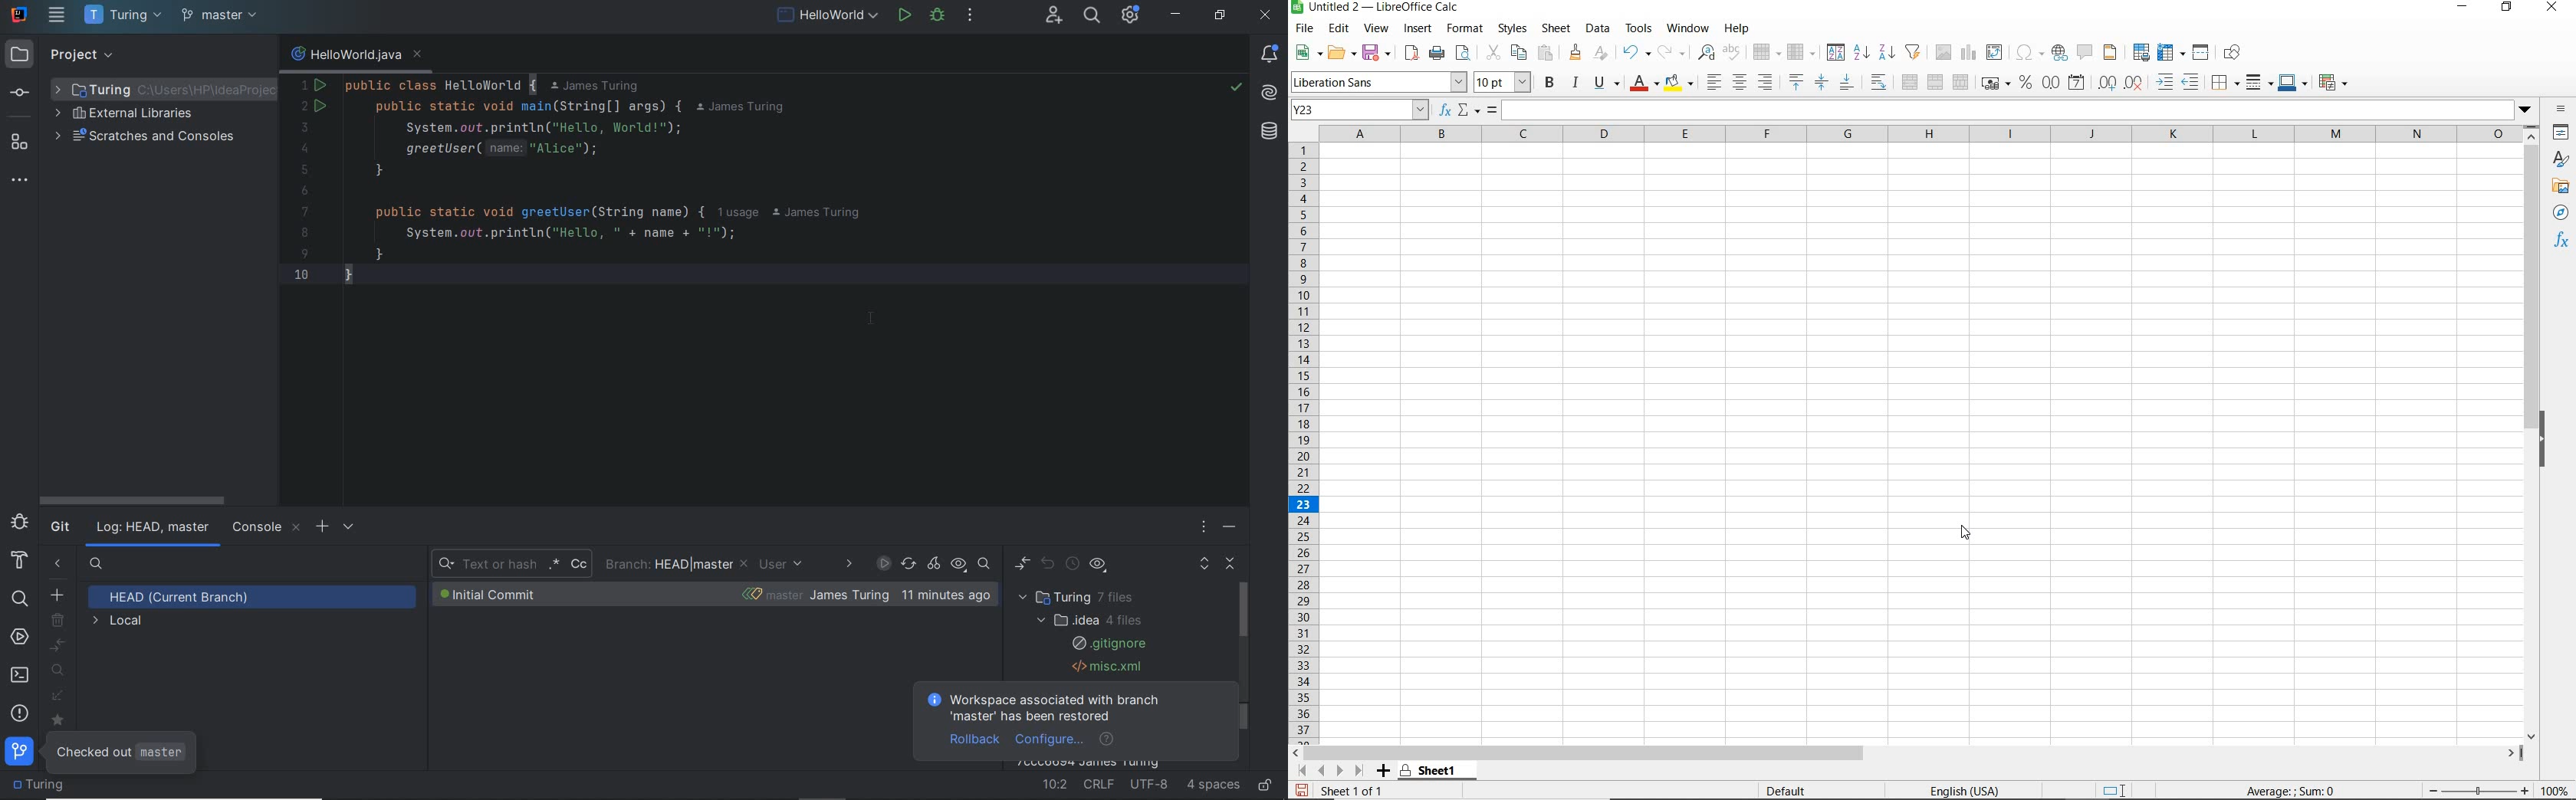 The image size is (2576, 812). Describe the element at coordinates (1331, 770) in the screenshot. I see `SCROLL TO NEXT SHEET` at that location.